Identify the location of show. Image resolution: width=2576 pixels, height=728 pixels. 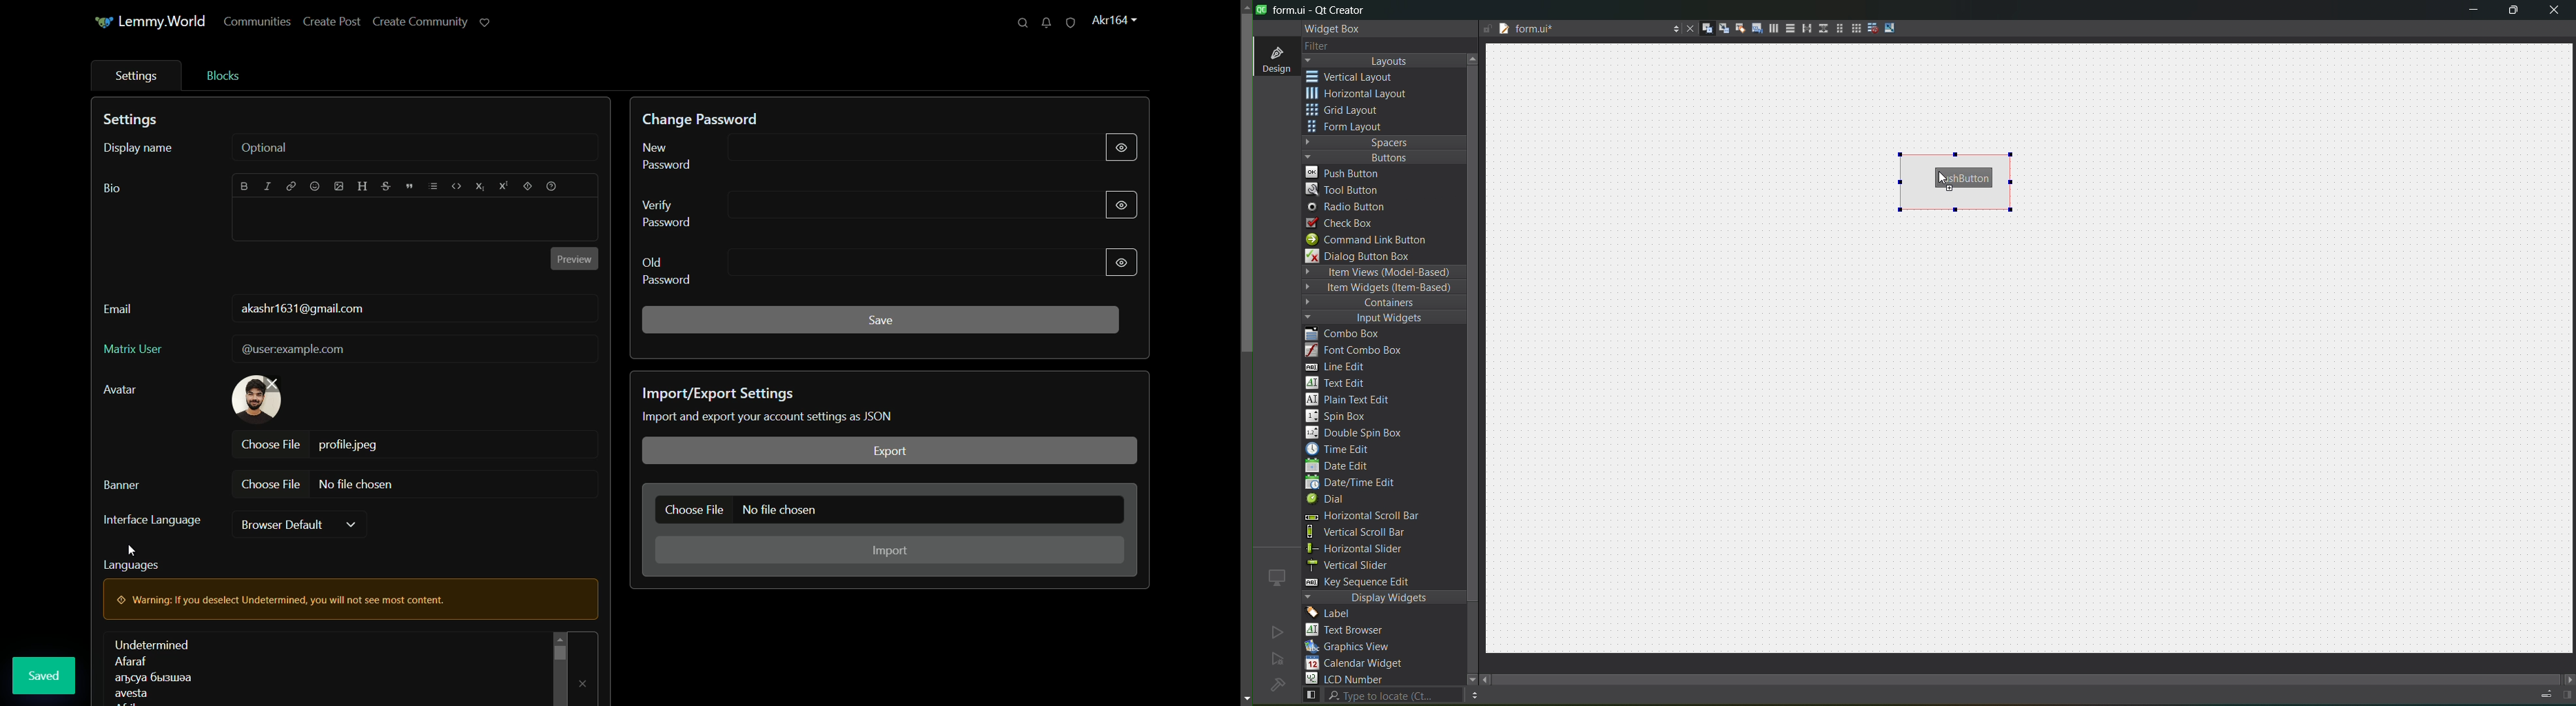
(1121, 144).